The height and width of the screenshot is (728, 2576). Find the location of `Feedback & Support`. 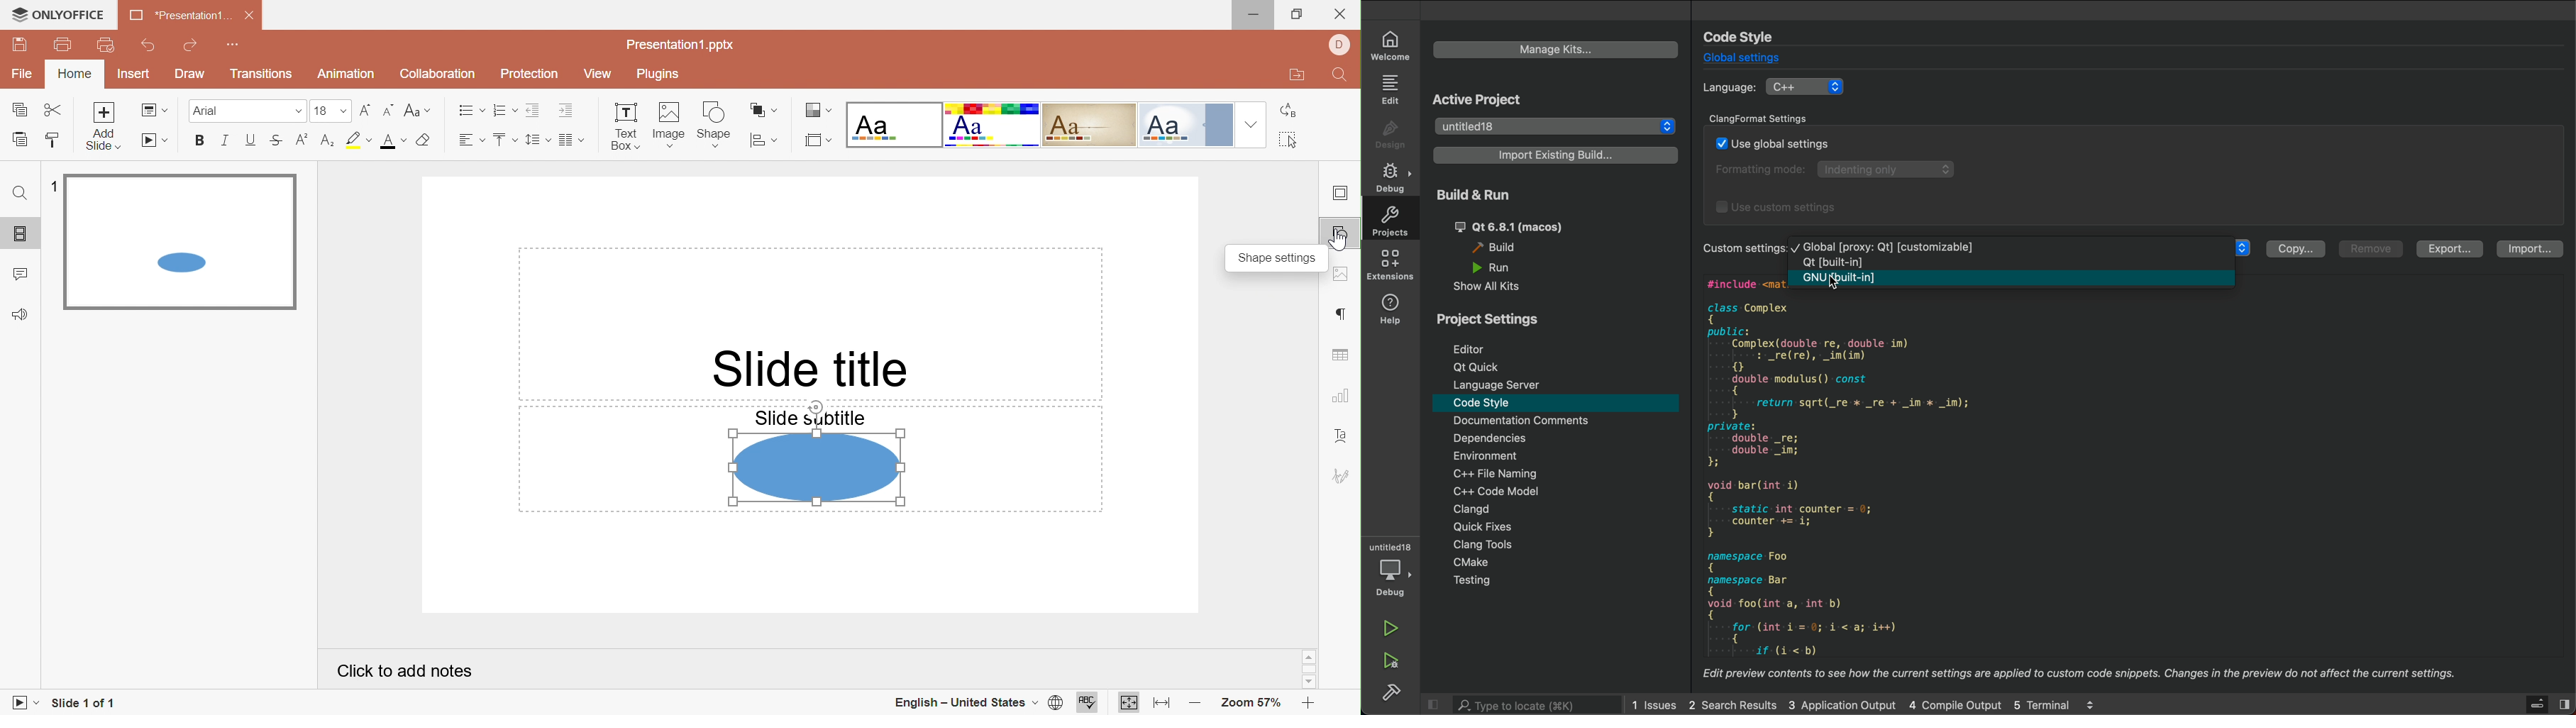

Feedback & Support is located at coordinates (24, 314).